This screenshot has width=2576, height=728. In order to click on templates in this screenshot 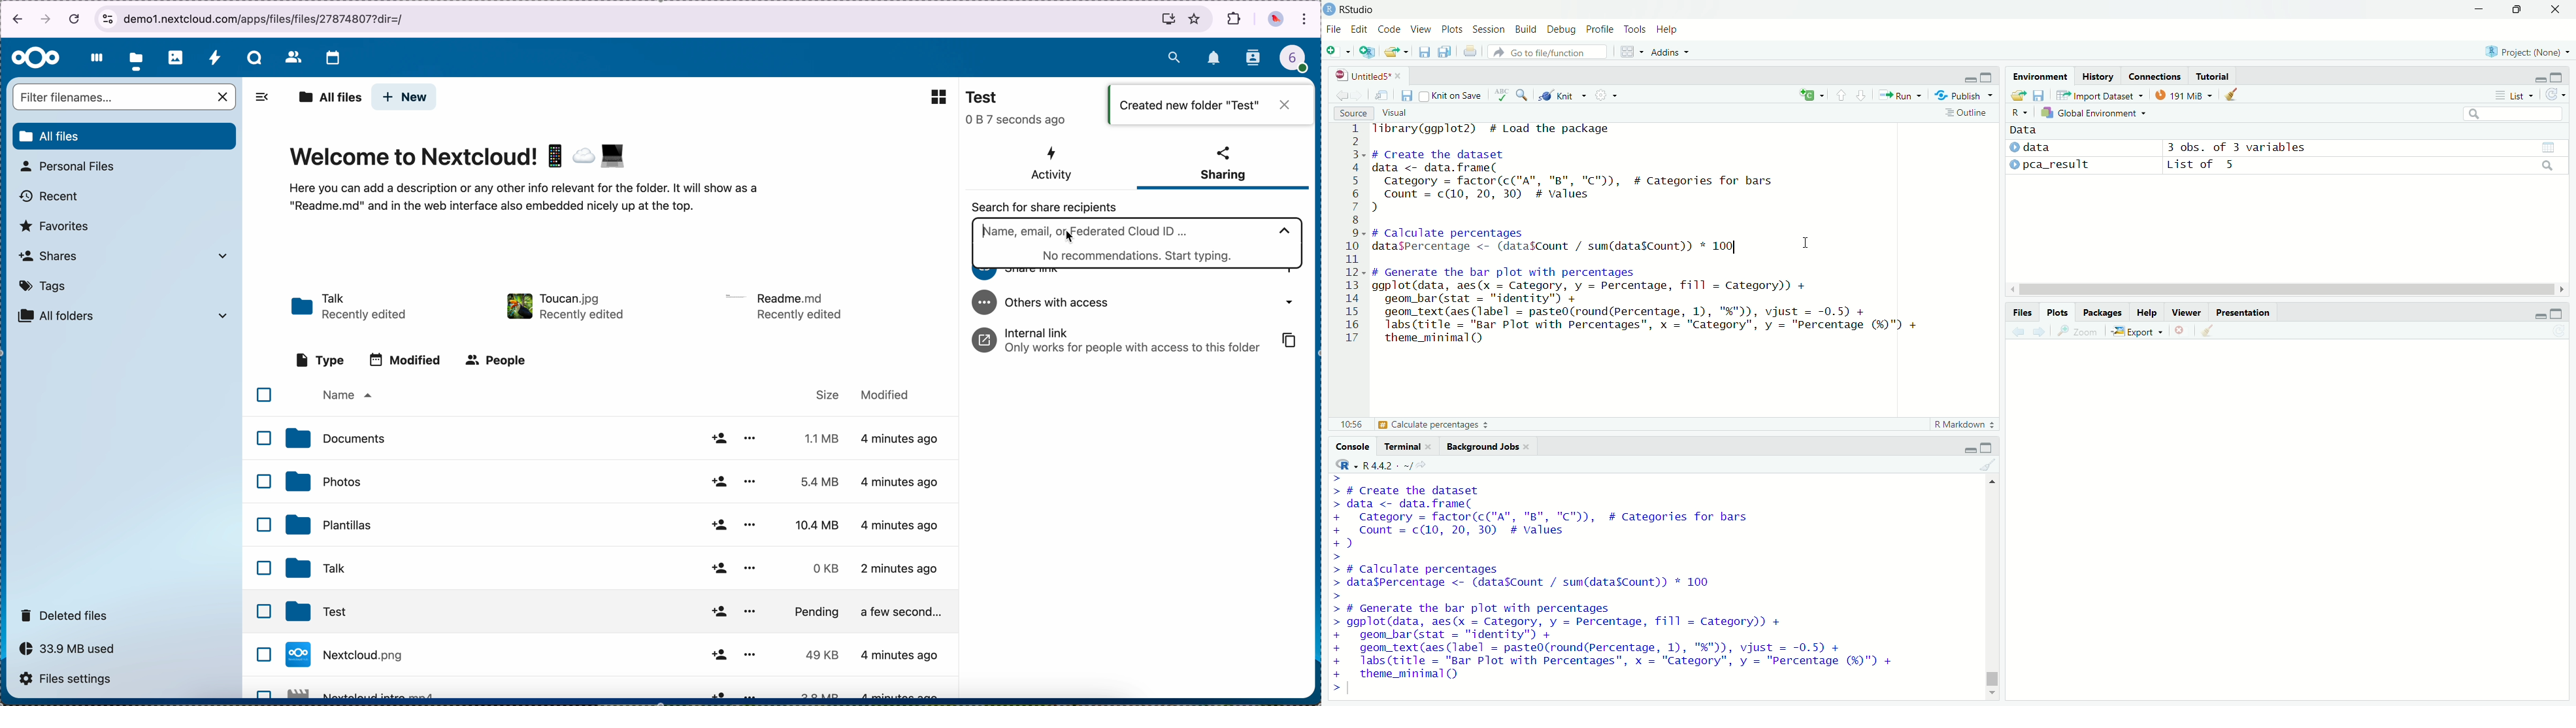, I will do `click(614, 522)`.